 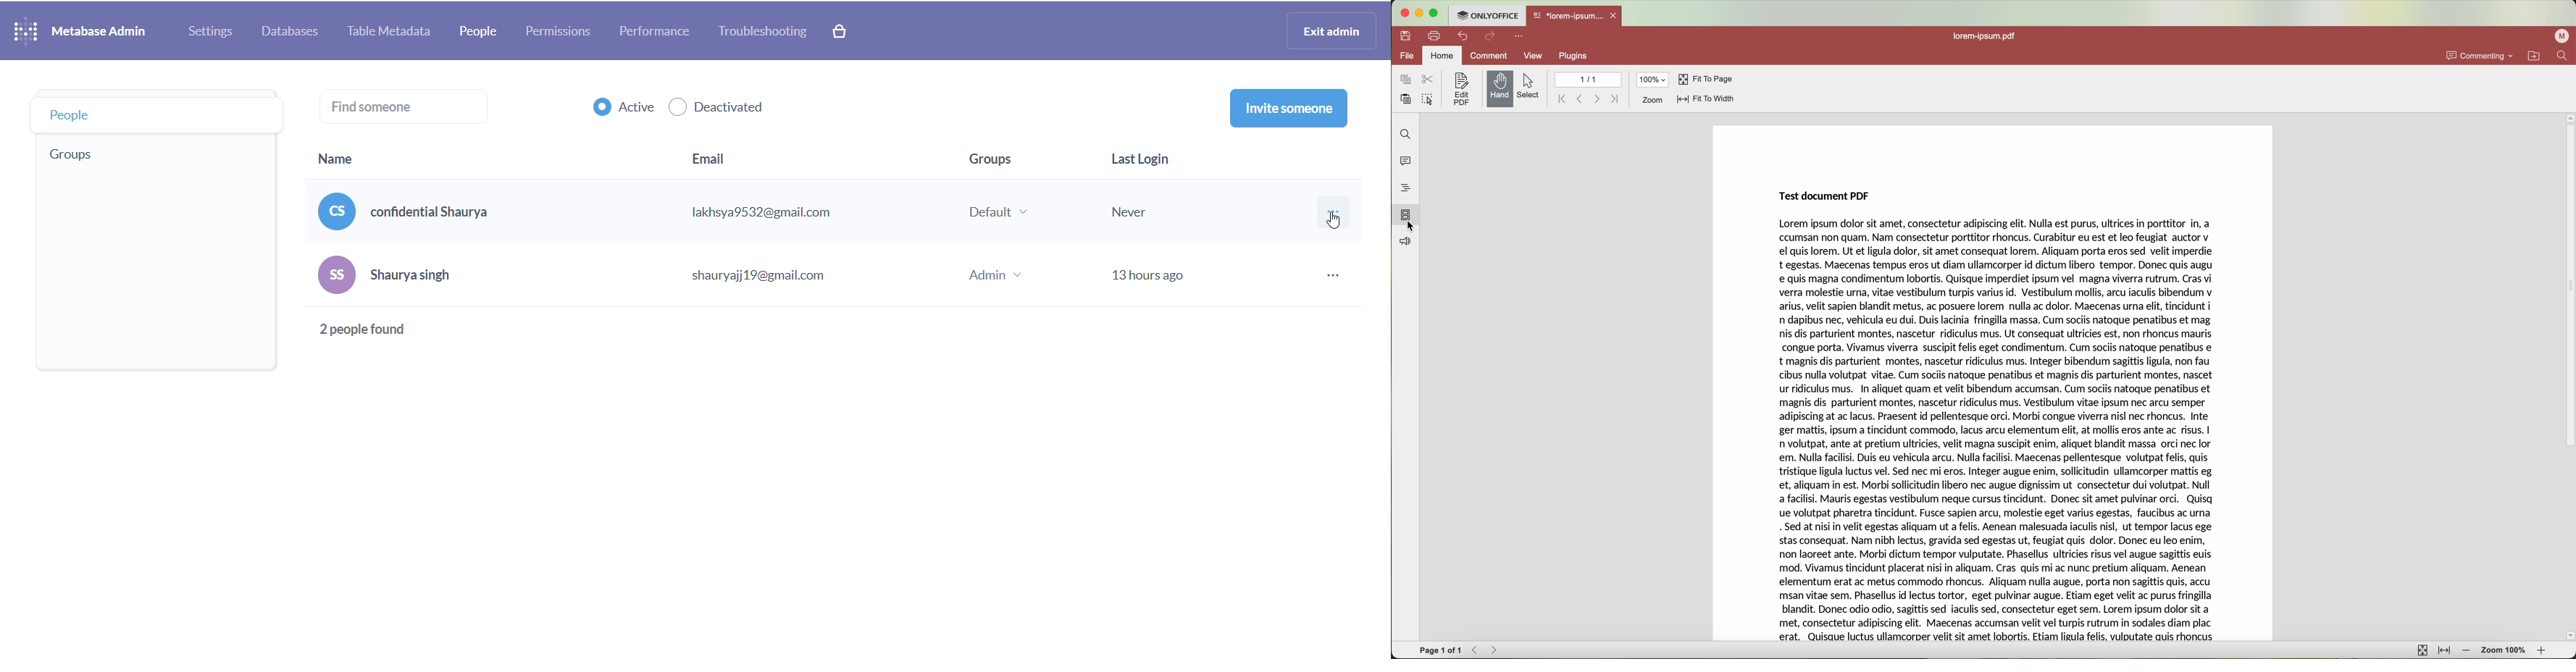 What do you see at coordinates (2000, 431) in the screenshot?
I see `Lorem ipsum dolor sit amet, consectetur adipiscing elit. Nulla est purus, ultrices in porttitor In, a
ccumsan non quam. Nam consectetur porttitor rhoncus. Curabitur eu est et leo feugiat auctor v
el quis lorem. Ut et ligula dolor, sit amet consequat lorem. Aliquam porta eros sed velit imperdie
t egestas. Maecenas tempus eros ut diam ullamcorper id dictum libero tempor. Donec quis augu
e quis magna condimentum lobortis. Quisque imperdiet ipsum vel magna viverra rutrum. Cras vi
verra molestie urna, vitae vestibulum turpis varius id. Vestibulum mollis, arcu iaculis bibendum v
arius, velit sapien blandit metus, ac posuere lorem nulla ac dolor. Maecenas urna elit, tincidunt i
n dapibus nec, vehicula eu dui. Duis lacinia fringilla massa. Cum sociis natoque penatibus et mag
nis dis parturient montes, nascetur ridiculus mus. Ut consequat ultricies est, non rhoncus mauris
congue porta. Vivamus viverra suscipit felis eget condimentum. Cum sociis natoque penatibus e
t magnis dis parturient montes, nascetur ridiculus mus. Integer bibendum sagittis ligula, non fau
cibus nulla volutpat vitae. Cum sociis natoque penatibus et magnis dis parturient montes, nascet
ur ridiculus mus. In aliquet quam et velit bibendum accumsan. Cum sociis natoque penatibus et
magnis dis parturient montes, nascetur ridiculus mus. Vestibulum vitae ipsum nec arcu semper
adipiscing at ac lacus. Praesent id pellentesque orci. Morbi congue viverra nisl nec rhoncus. Inte
ger mattis, ipsum a tincidunt commodo, lacus arcu elementum elit, at mollis eros ante ac risus. |
n volutpat, ante at pretium ultricies, velit magna suscipit enim, aliquet blandit massa orci nec lor
em. Nulla facilisi. Duis eu vehicula arcu. Nulla facilisi. Maecenas pellentesque volutpat felis, quis
tristique ligula luctus vel. Sed nec mi eros. Integer augue enim, sollicitudin ullamcorper mattis eg
et, aliquam in est. Morbi sollicitudin libero nec augue dignissim ut consectetur dui volutpat. Null
a facilisi. Mauris egestas vestibulum neque cursus tincidunt. Donec sit amet pulvinar orci. Quisq
ue volutpat pharetra tincidunt. Fusce sapien arcu, molestie eget varius egestas, faucibus ac urna
. Sed at nisi in velit egestas aliquam ut a felis. Aenean malesuada iaculis nisl, ut tempor lacus ege
stas consequat. Nam nibh lectus, gravida sed egestas ut, feugiat quis dolor. Donec eu leo enim,
non laoreet ante. Morbi dictum tempor vulputate. Phasellus ultricies risus vel augue sagittis euis
mod. Vivamus tincidunt placerat nisi in aliquam. Cras quis mi ac nunc pretium aliquam. Aenean
elementum erat ac metus commodo rhoncus. Aliquam nulla augue, porta non sagittis quis, accu
msan vitae sem. Phasellus id lectus tortor, eget pulvinar augue. Etiam eget velit ac purus fringilla
blandit. Donec odio odio, sagittis sed iaculis sed, consectetur eget sem. Lorem ipsum dolor sit a
met, consectetur adipiscing elit. Maecenas accumsan velit vel turpis rutrum in sodales diam plac
erat. Quisque luctus ullamcorper velit sit amet lobortis. Etiam ligula felis, vulputate auis rhoncus` at bounding box center [2000, 431].